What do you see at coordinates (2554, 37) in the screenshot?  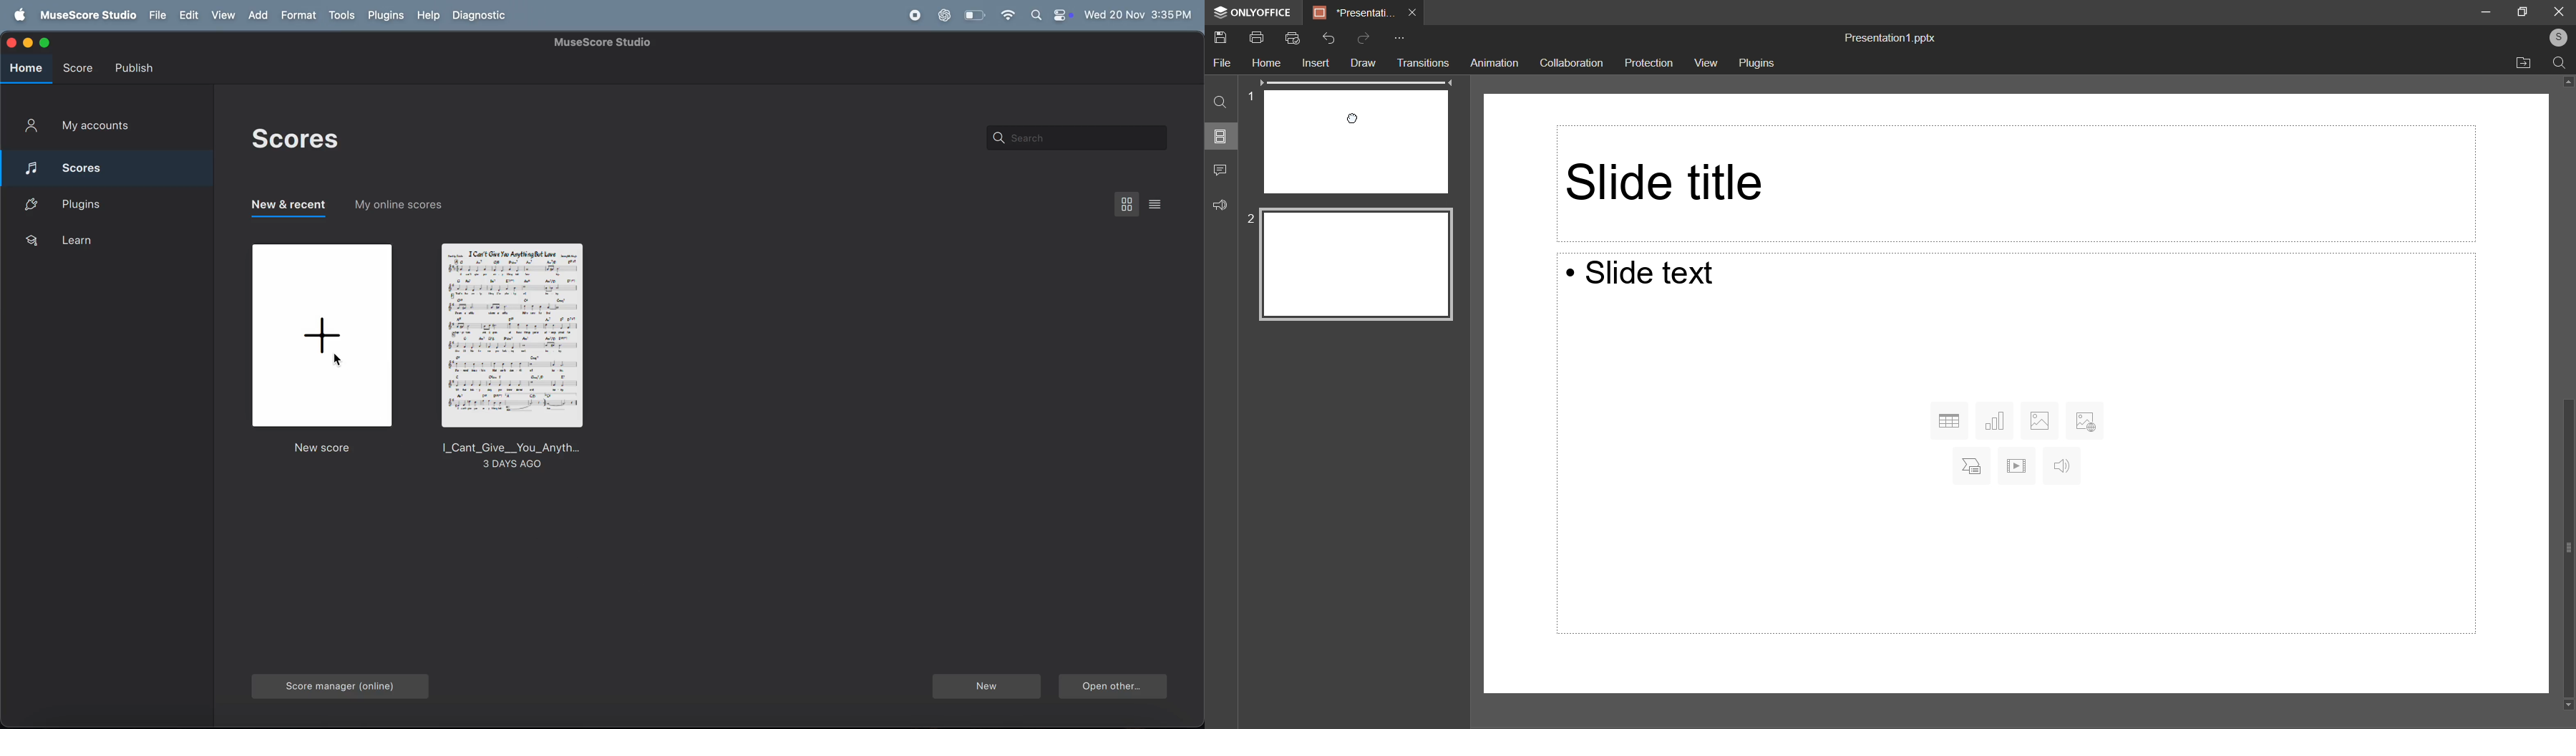 I see `login` at bounding box center [2554, 37].